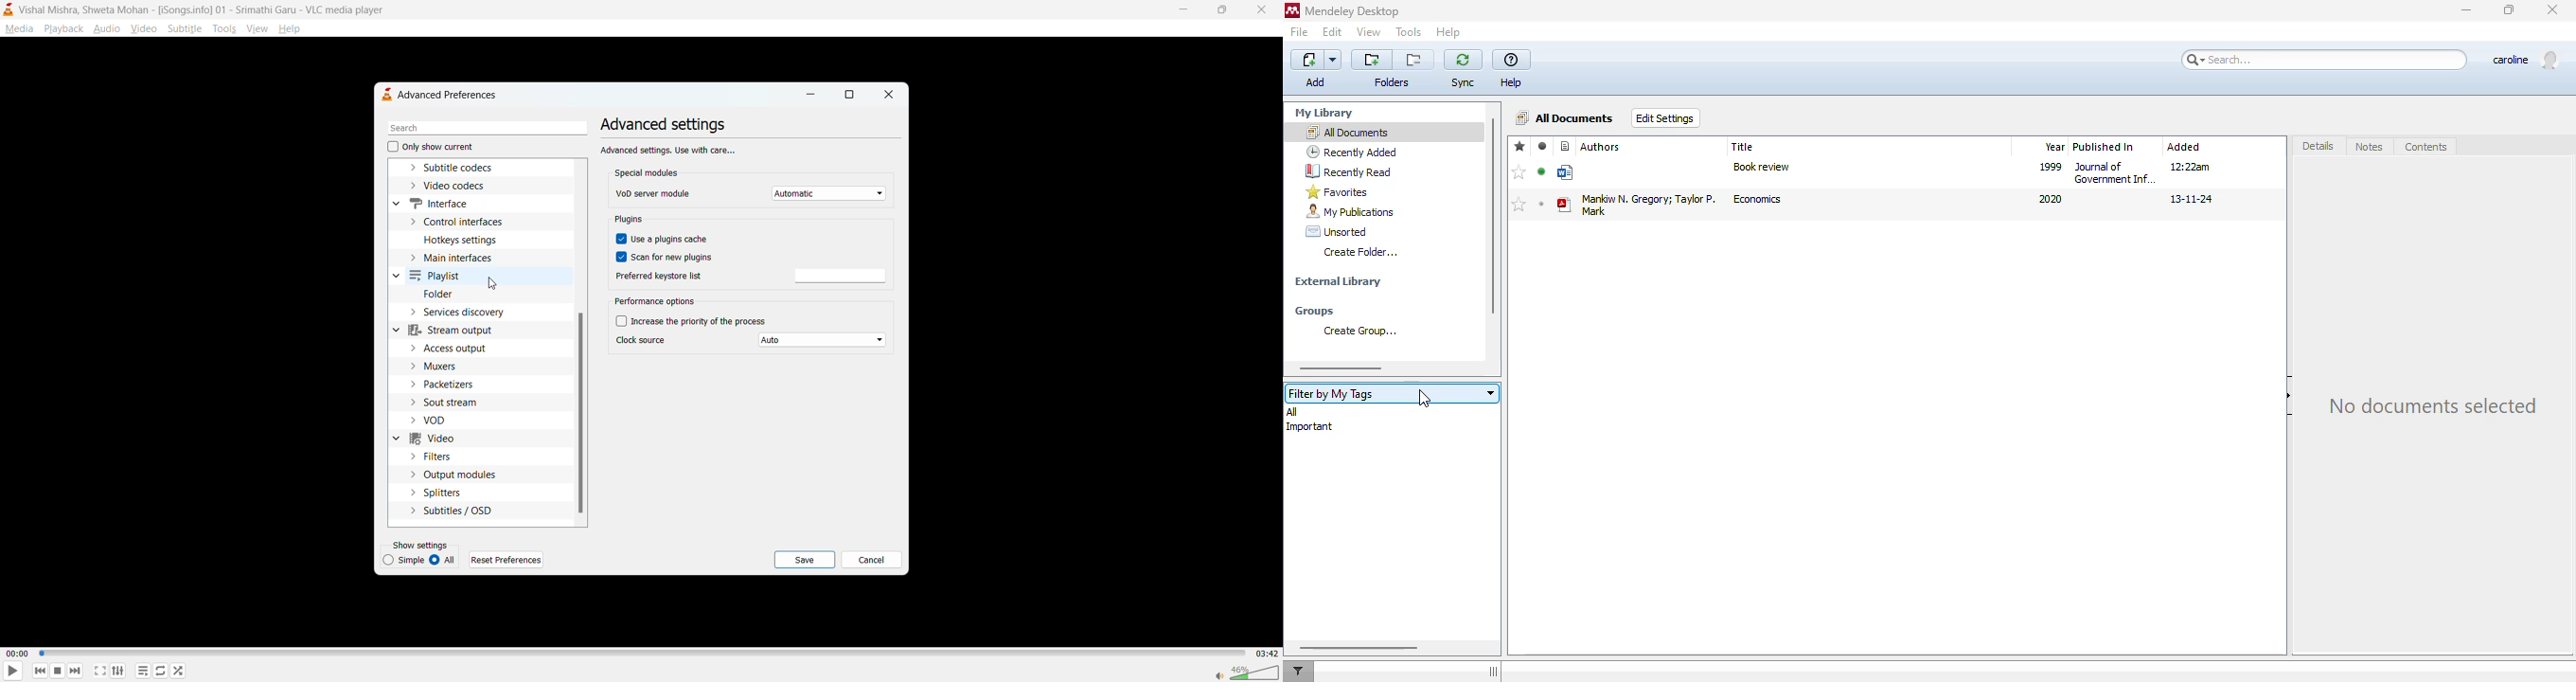 The image size is (2576, 700). I want to click on edit, so click(1334, 33).